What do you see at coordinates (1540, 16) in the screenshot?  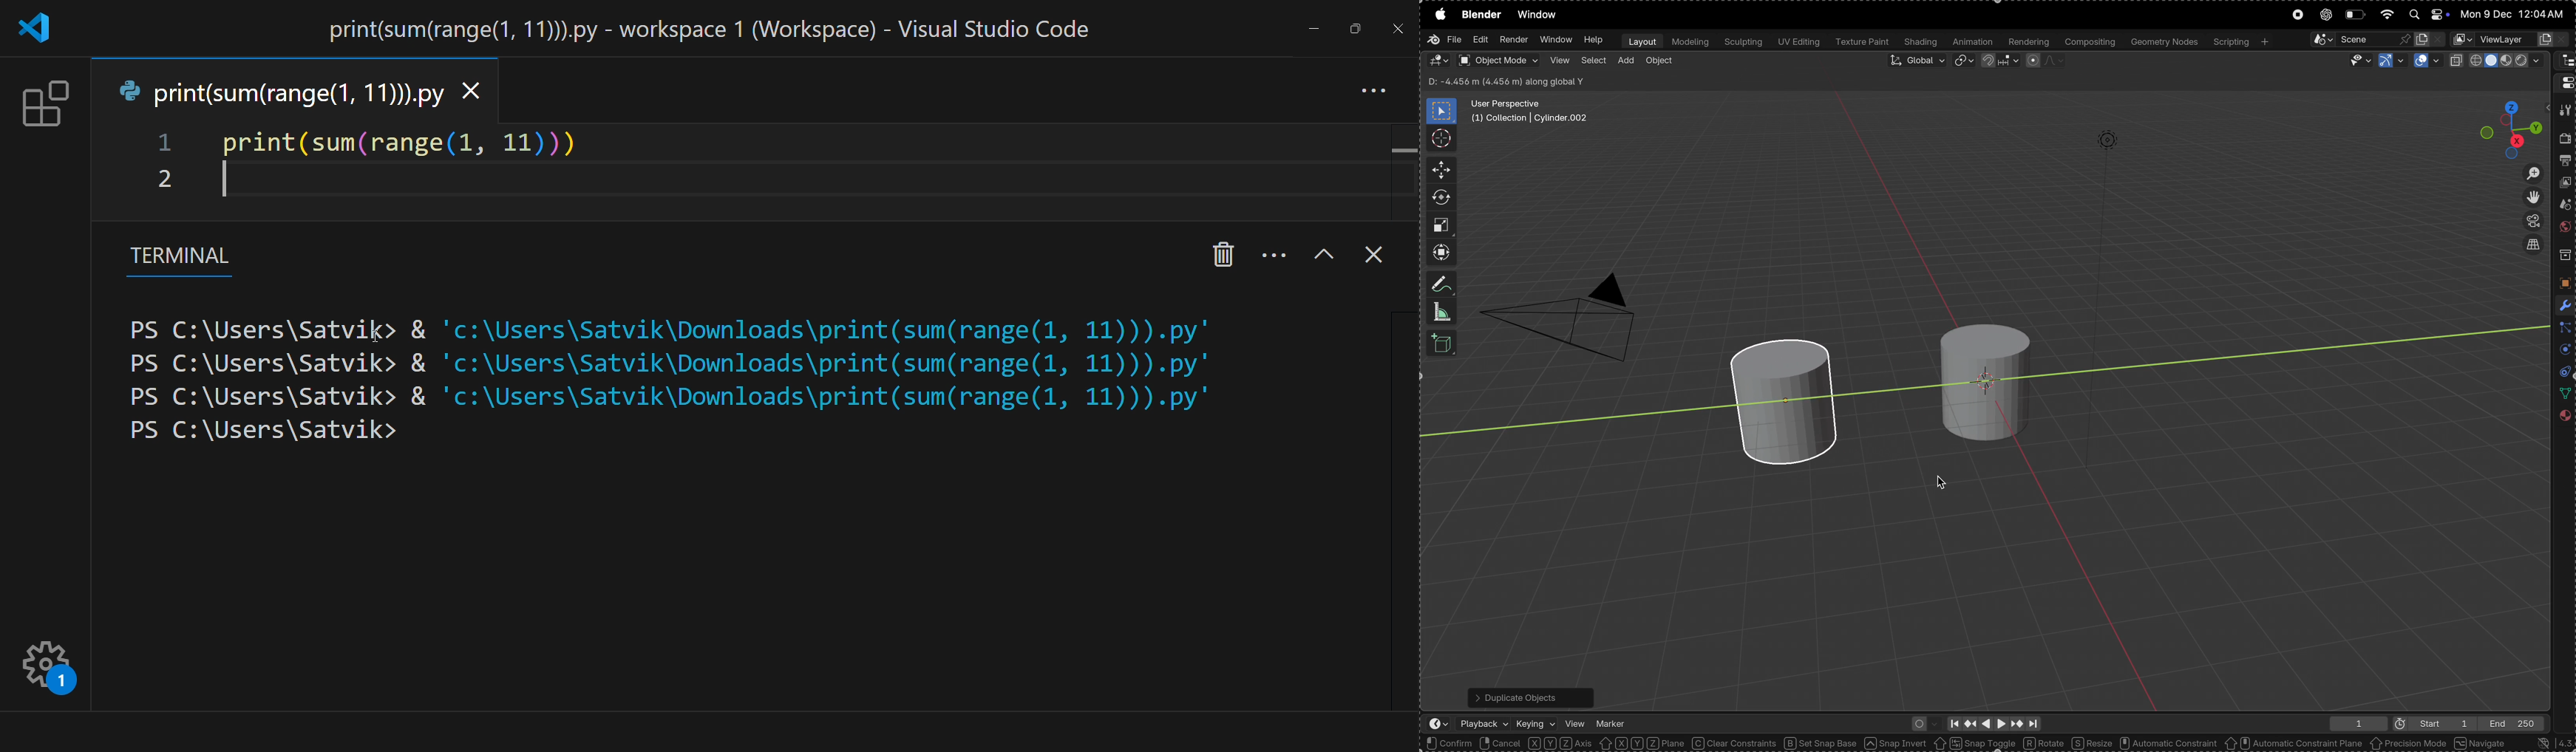 I see `Window` at bounding box center [1540, 16].